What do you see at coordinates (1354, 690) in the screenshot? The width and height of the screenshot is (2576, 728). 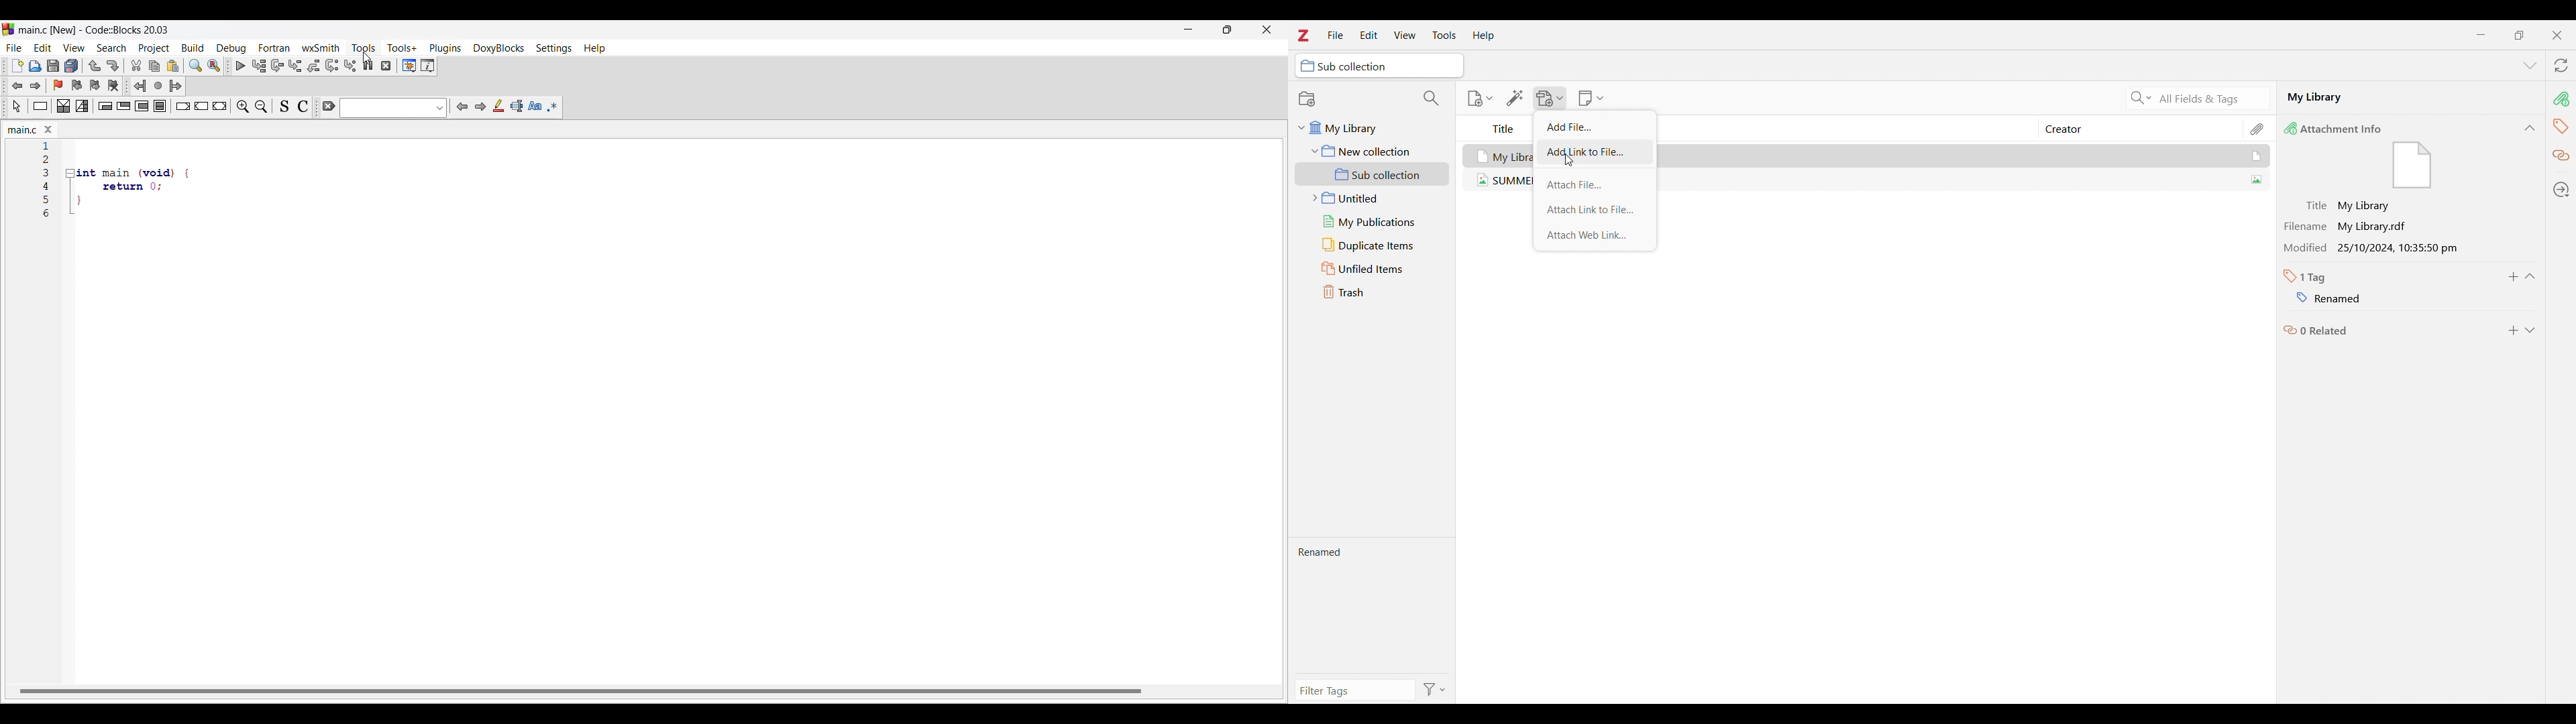 I see `Type in filter tags` at bounding box center [1354, 690].